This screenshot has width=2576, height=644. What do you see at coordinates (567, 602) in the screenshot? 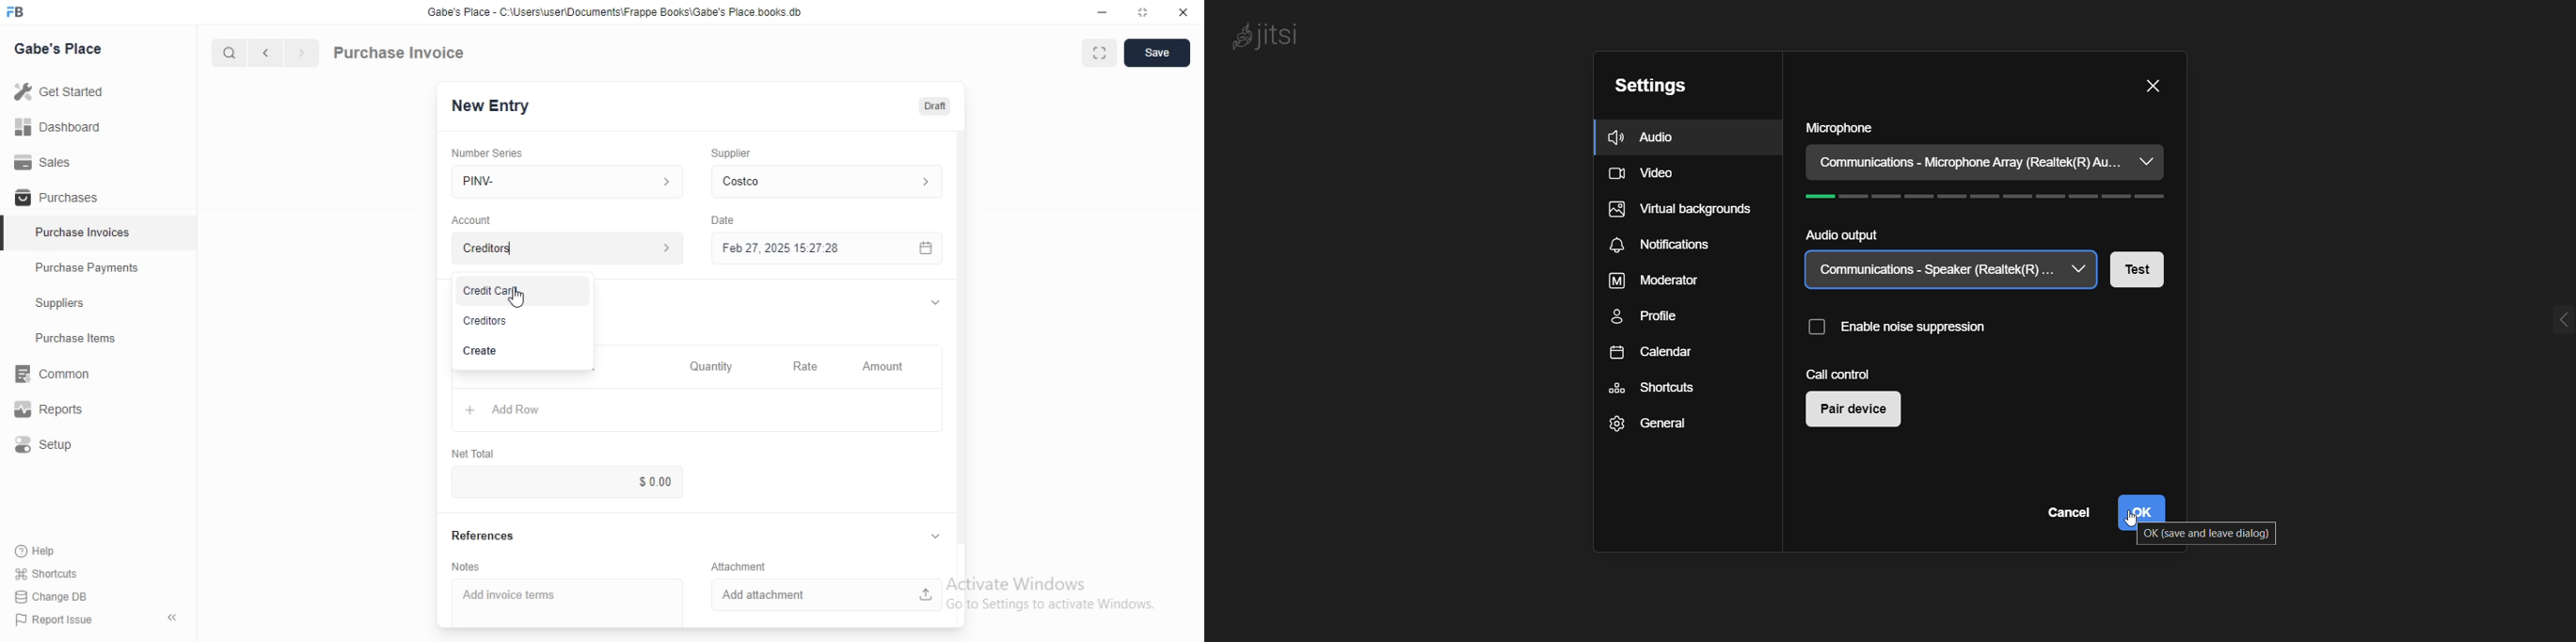
I see `Add invoice terms` at bounding box center [567, 602].